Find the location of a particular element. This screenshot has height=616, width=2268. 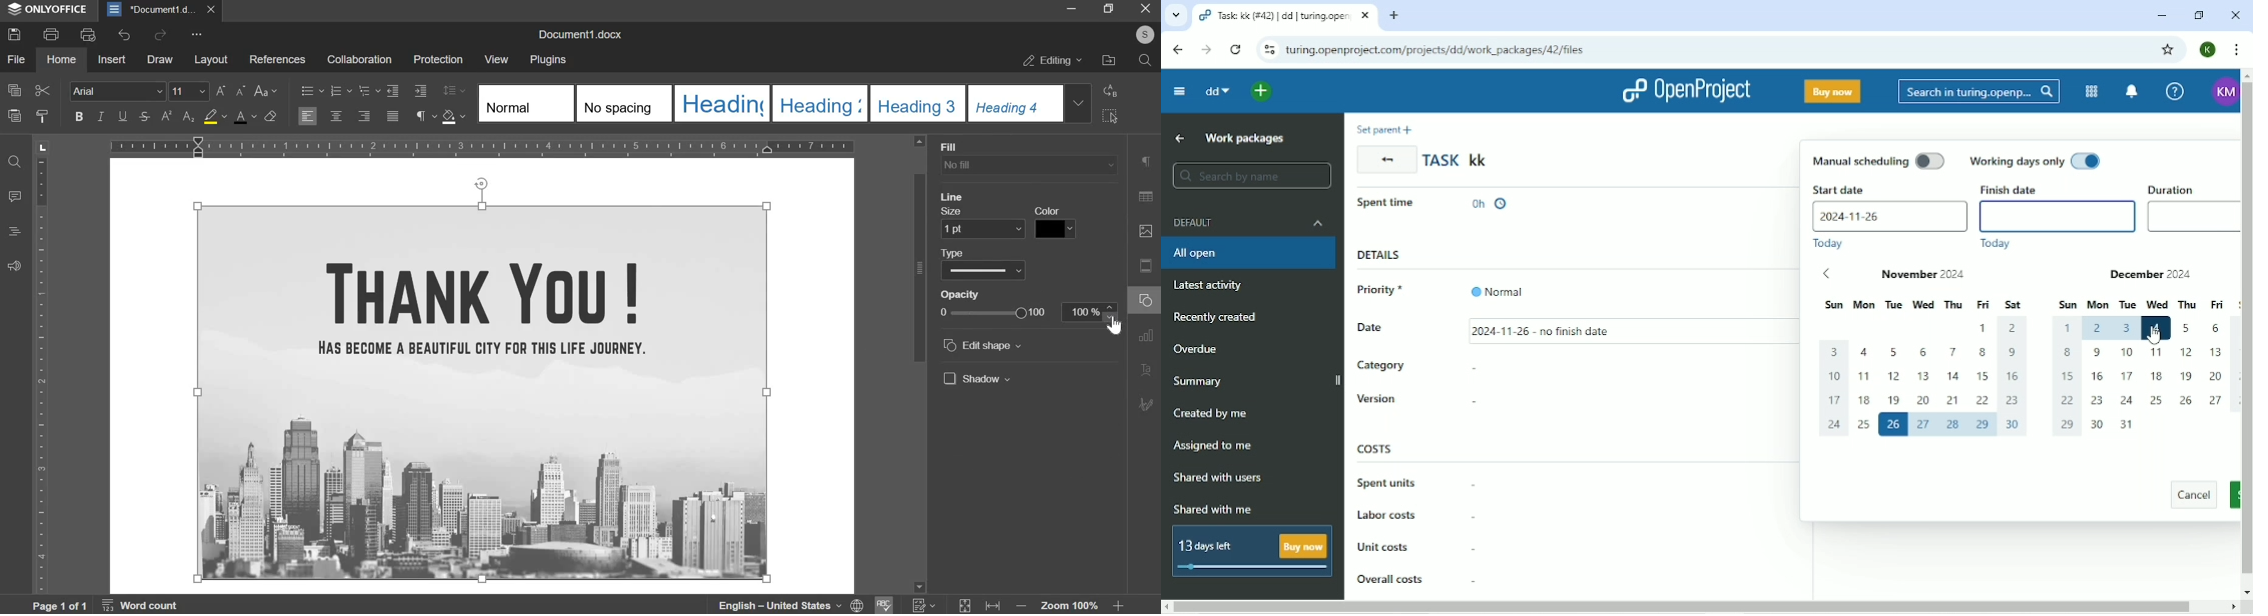

replace is located at coordinates (1111, 90).